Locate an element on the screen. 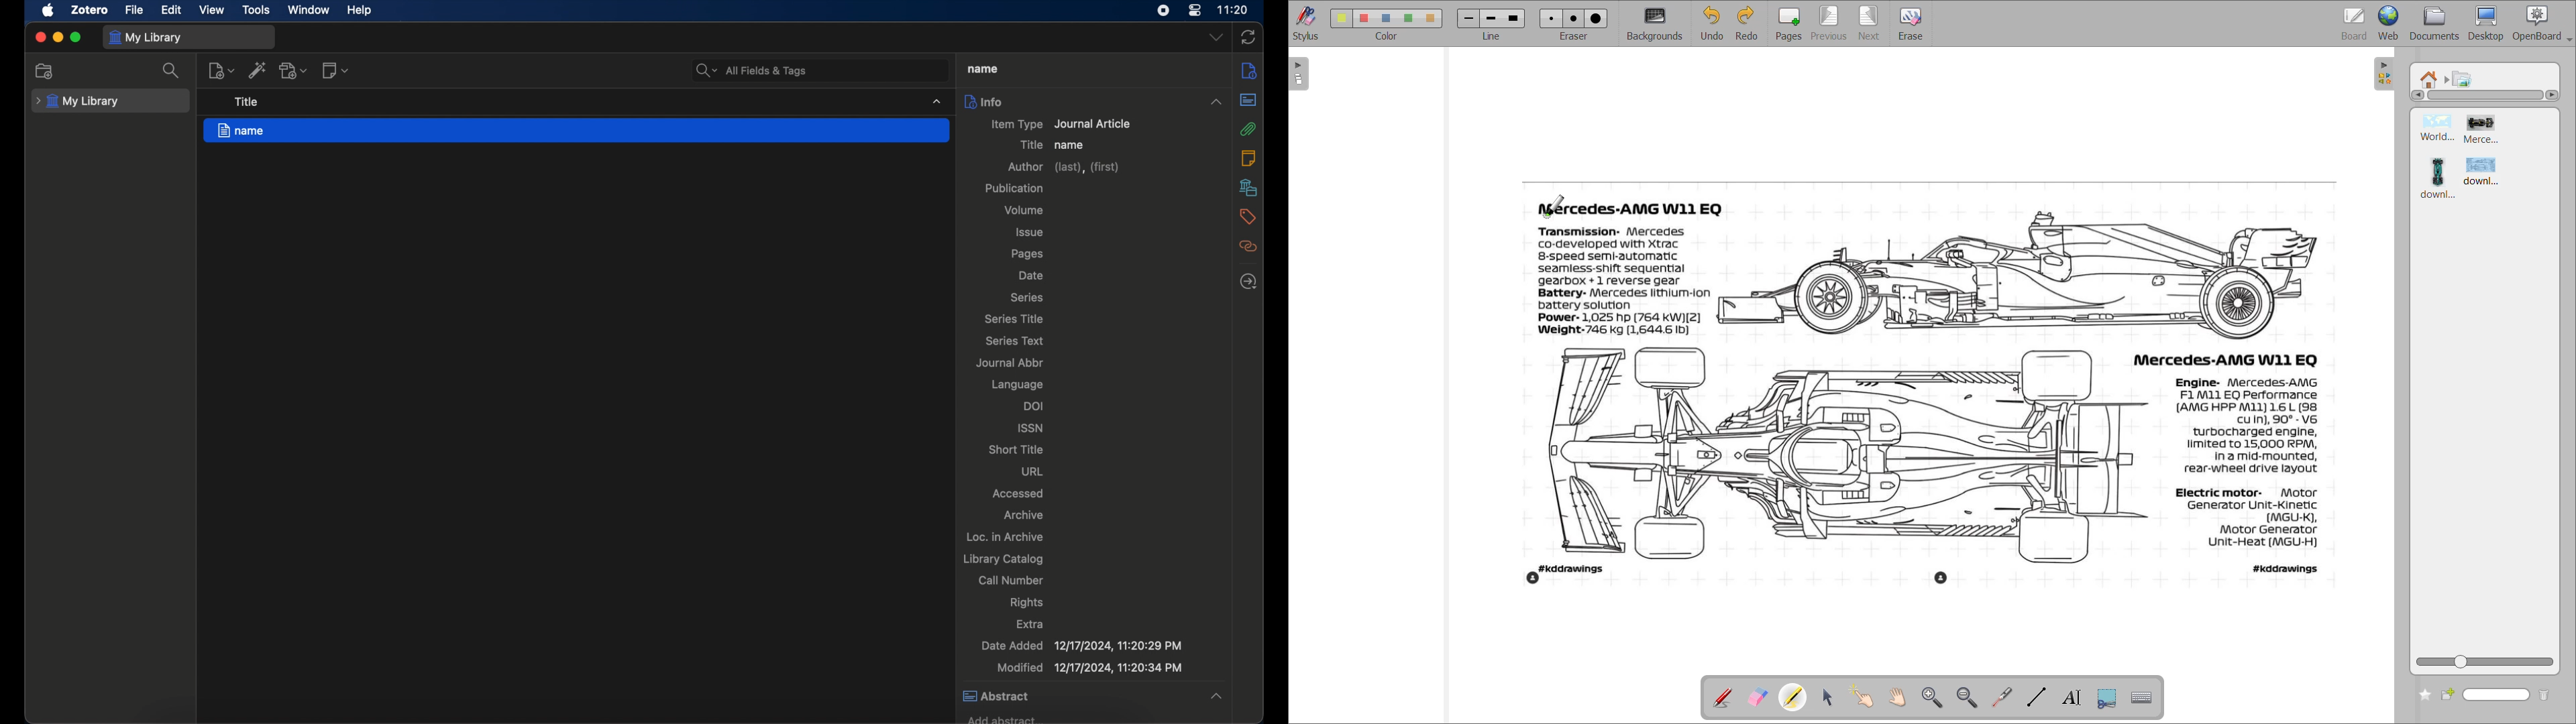 This screenshot has height=728, width=2576. desktop is located at coordinates (2489, 23).